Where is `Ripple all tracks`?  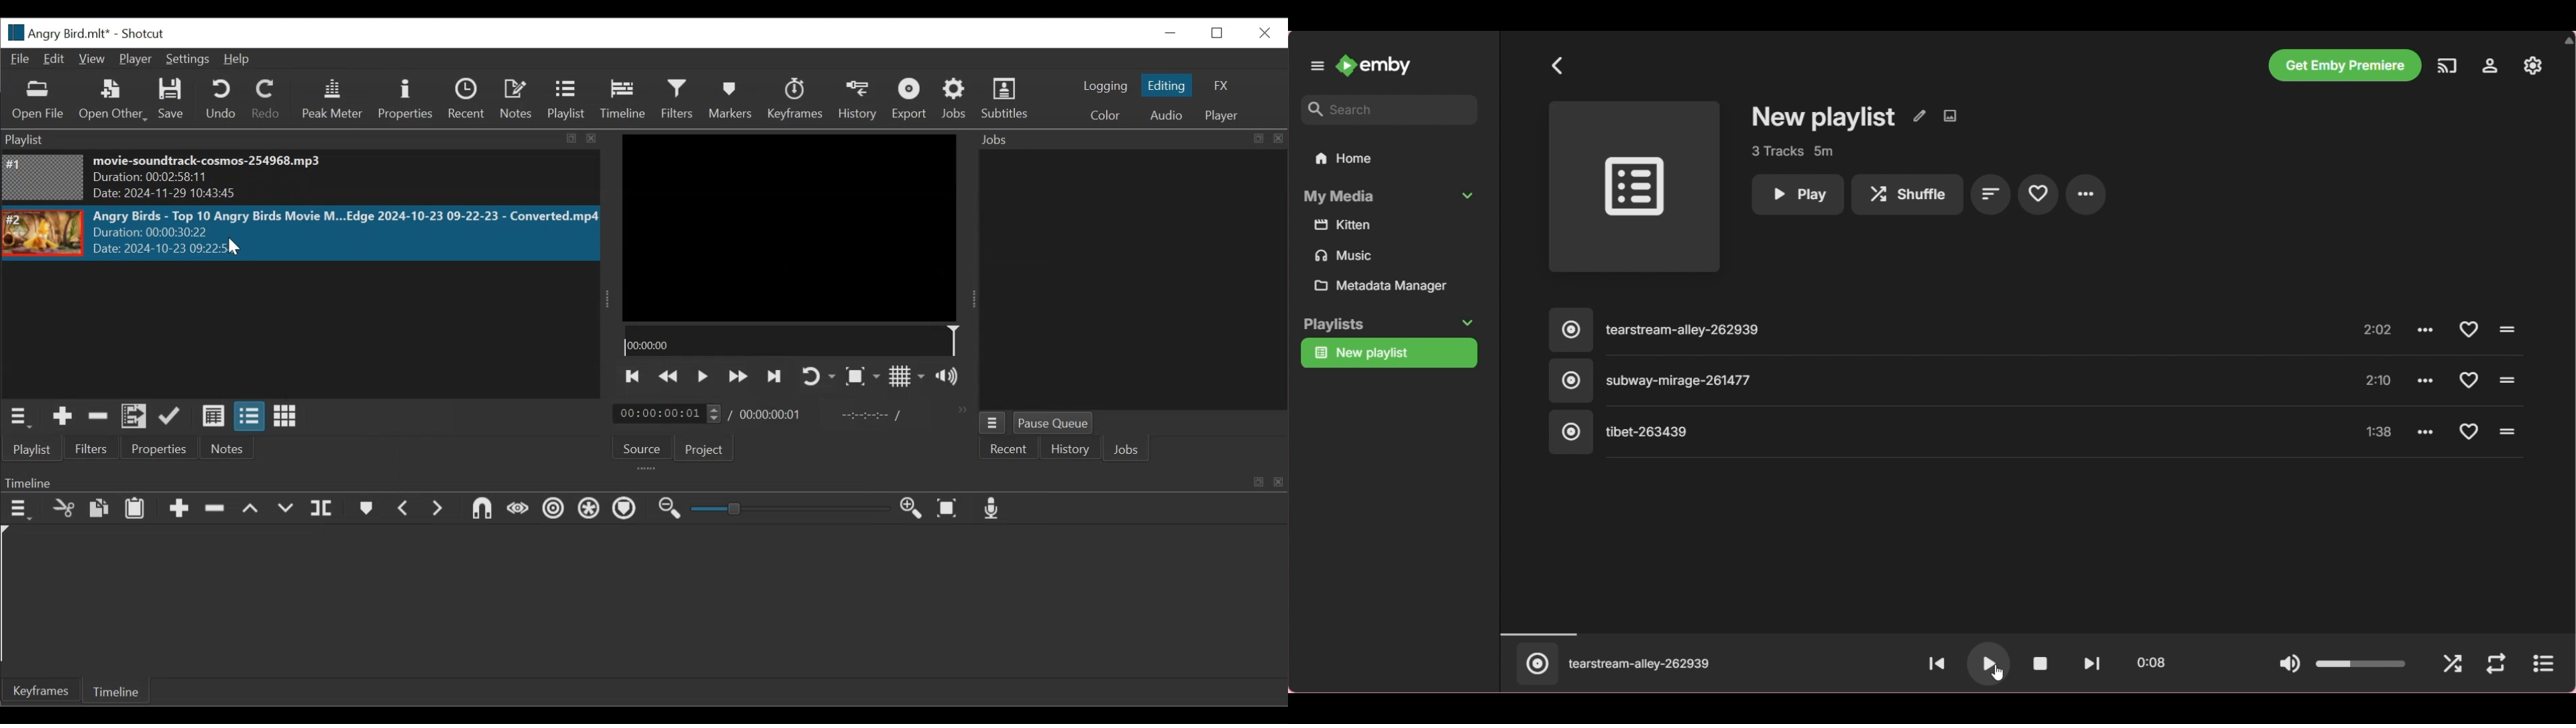
Ripple all tracks is located at coordinates (590, 511).